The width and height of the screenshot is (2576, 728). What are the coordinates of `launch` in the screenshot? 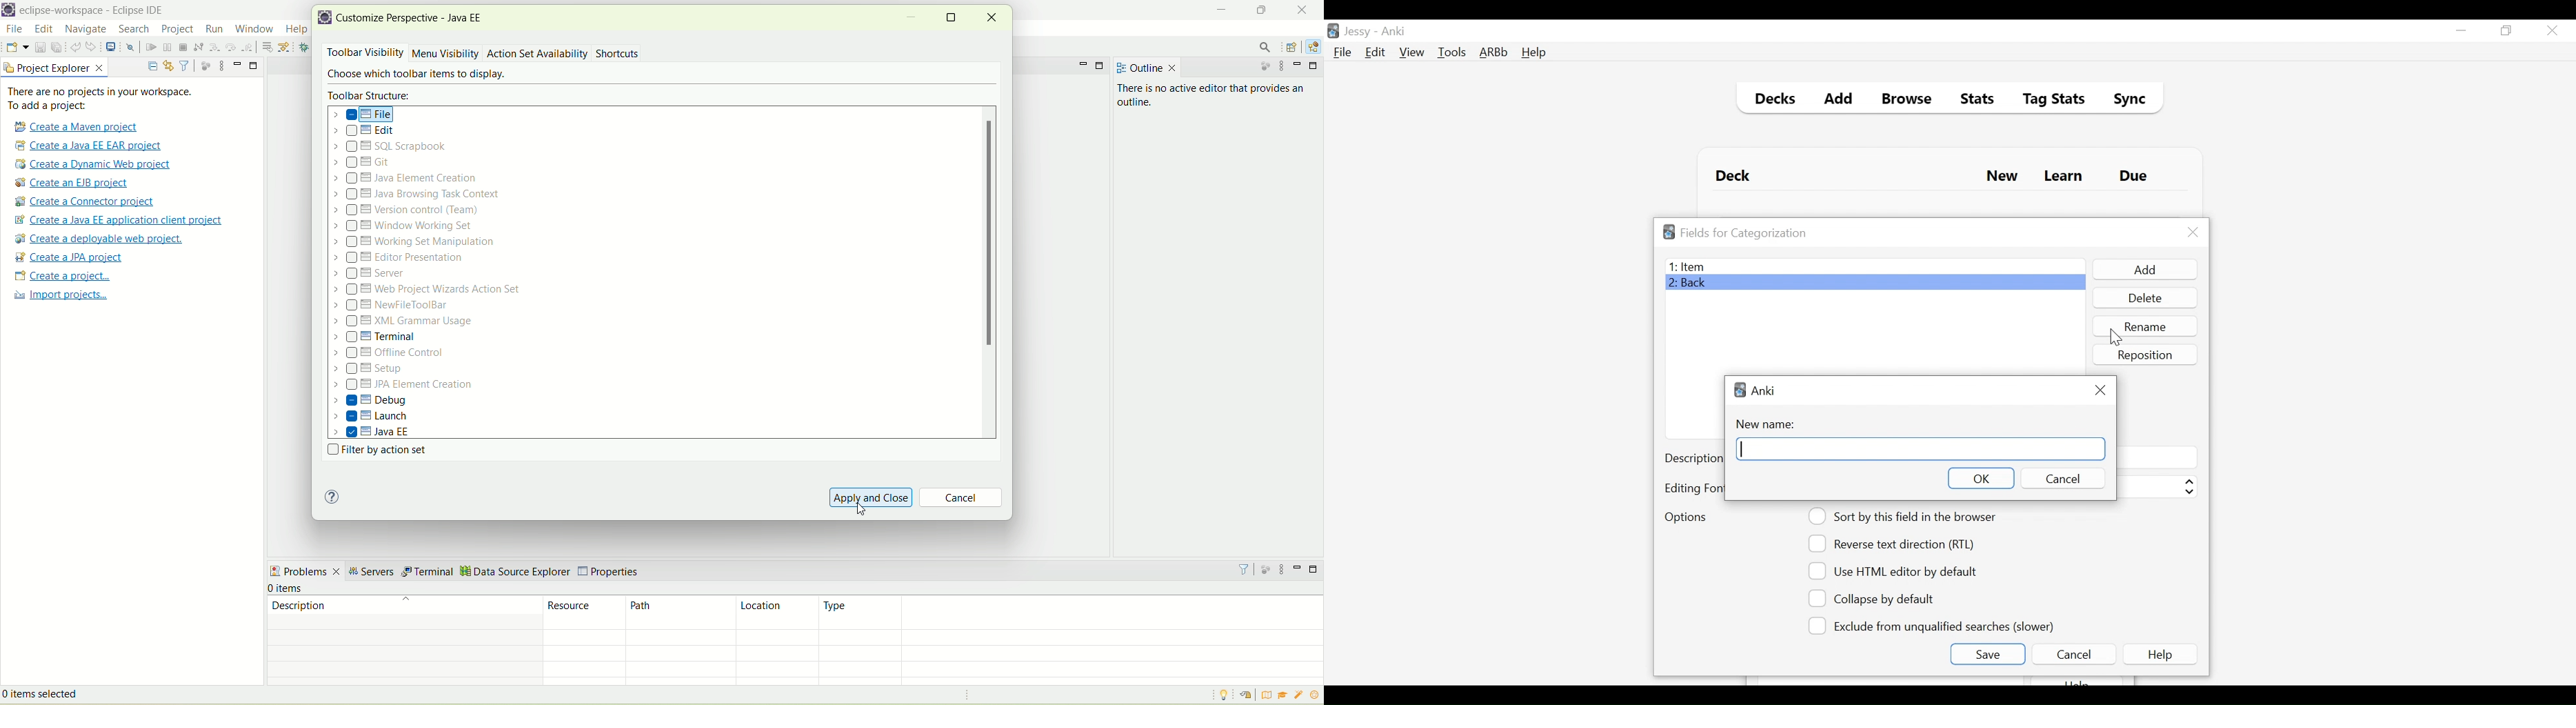 It's located at (372, 418).